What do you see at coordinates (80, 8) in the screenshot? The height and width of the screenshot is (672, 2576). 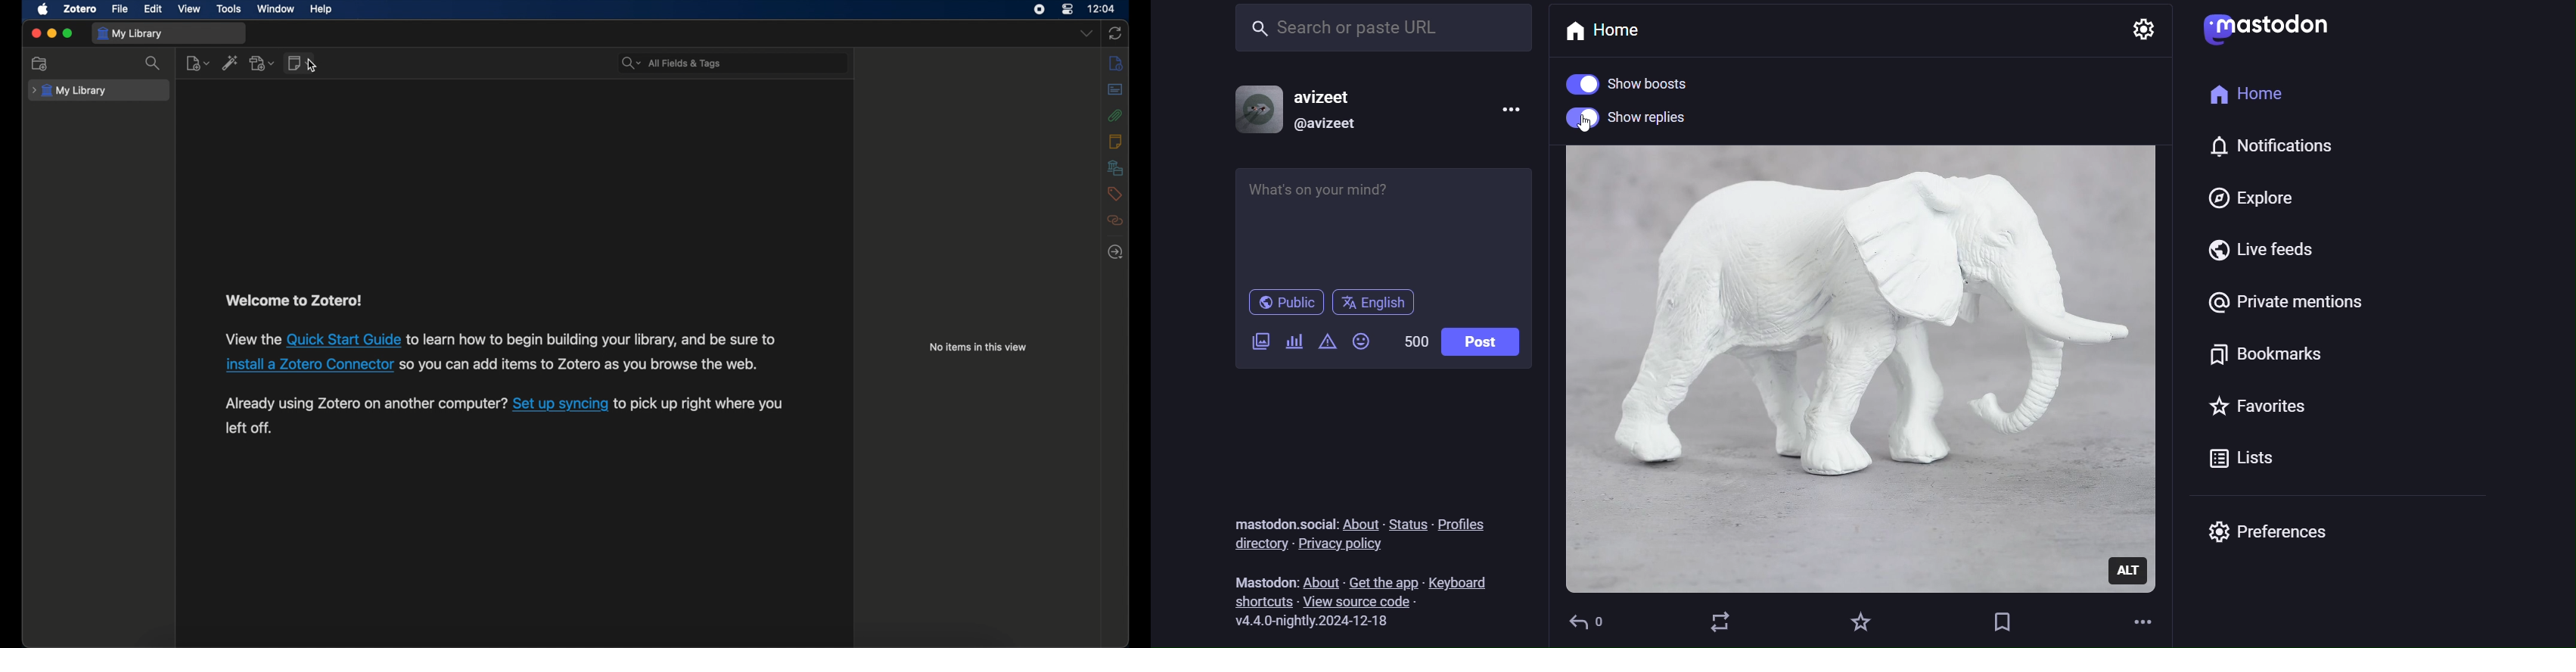 I see `zotero` at bounding box center [80, 8].